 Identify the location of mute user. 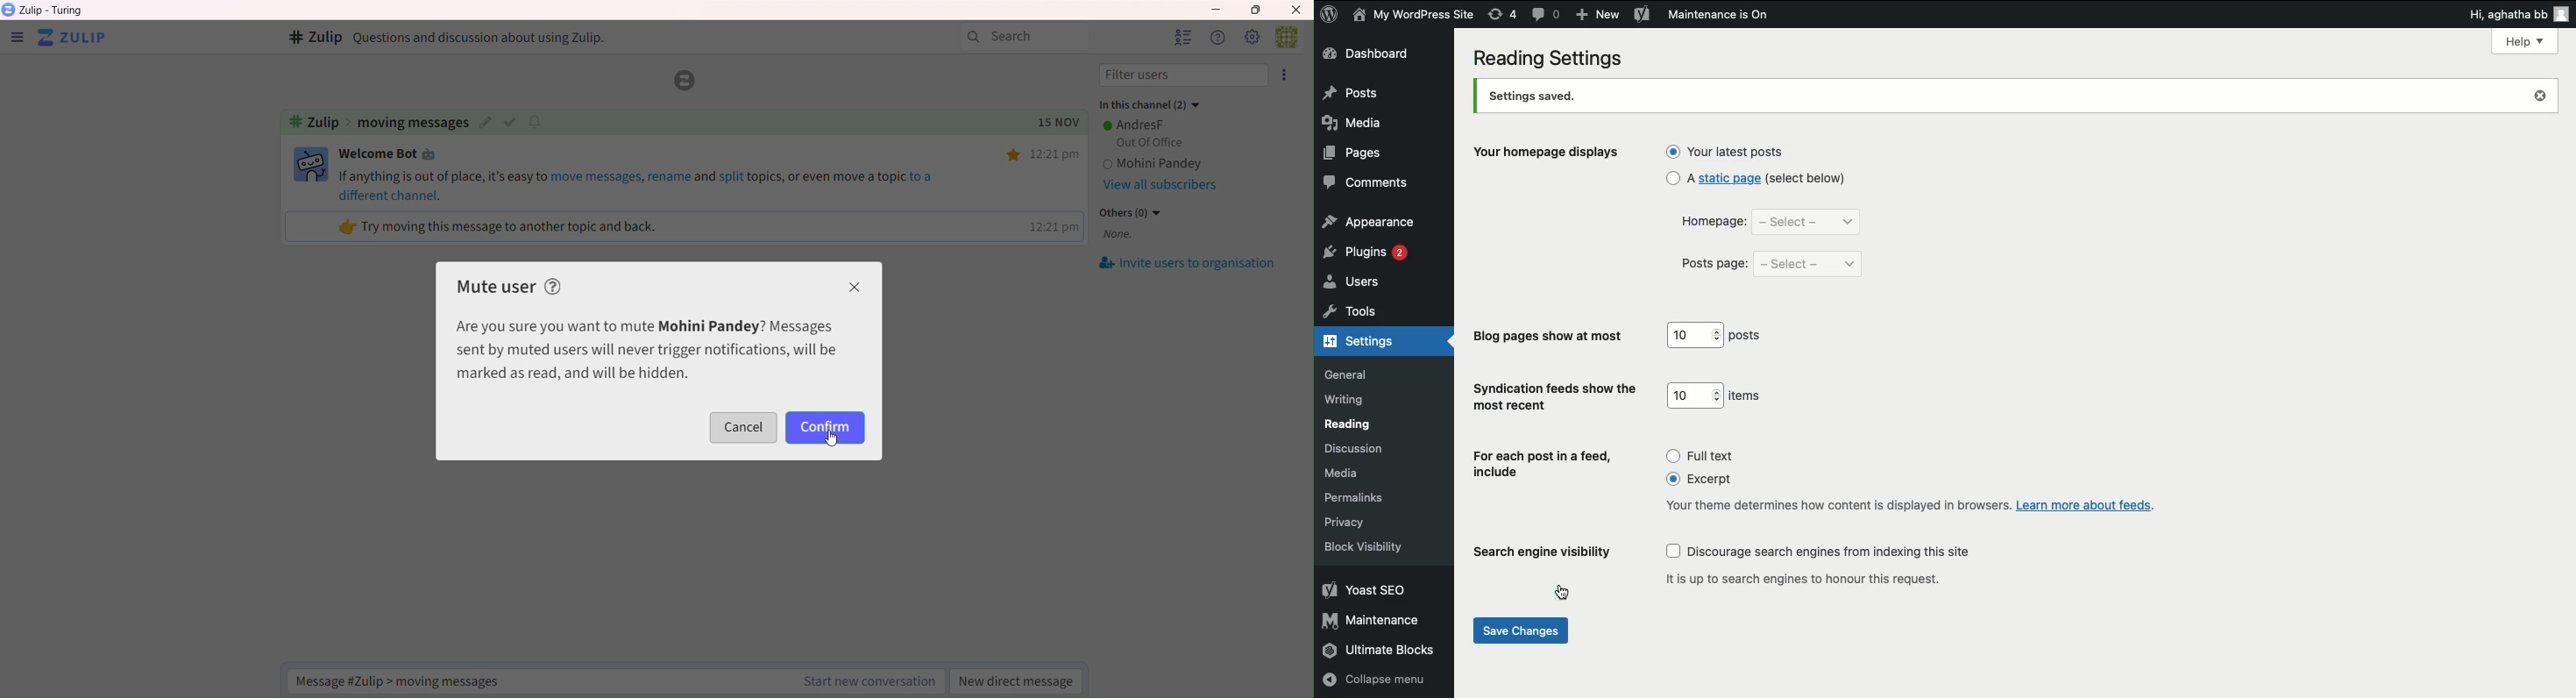
(498, 285).